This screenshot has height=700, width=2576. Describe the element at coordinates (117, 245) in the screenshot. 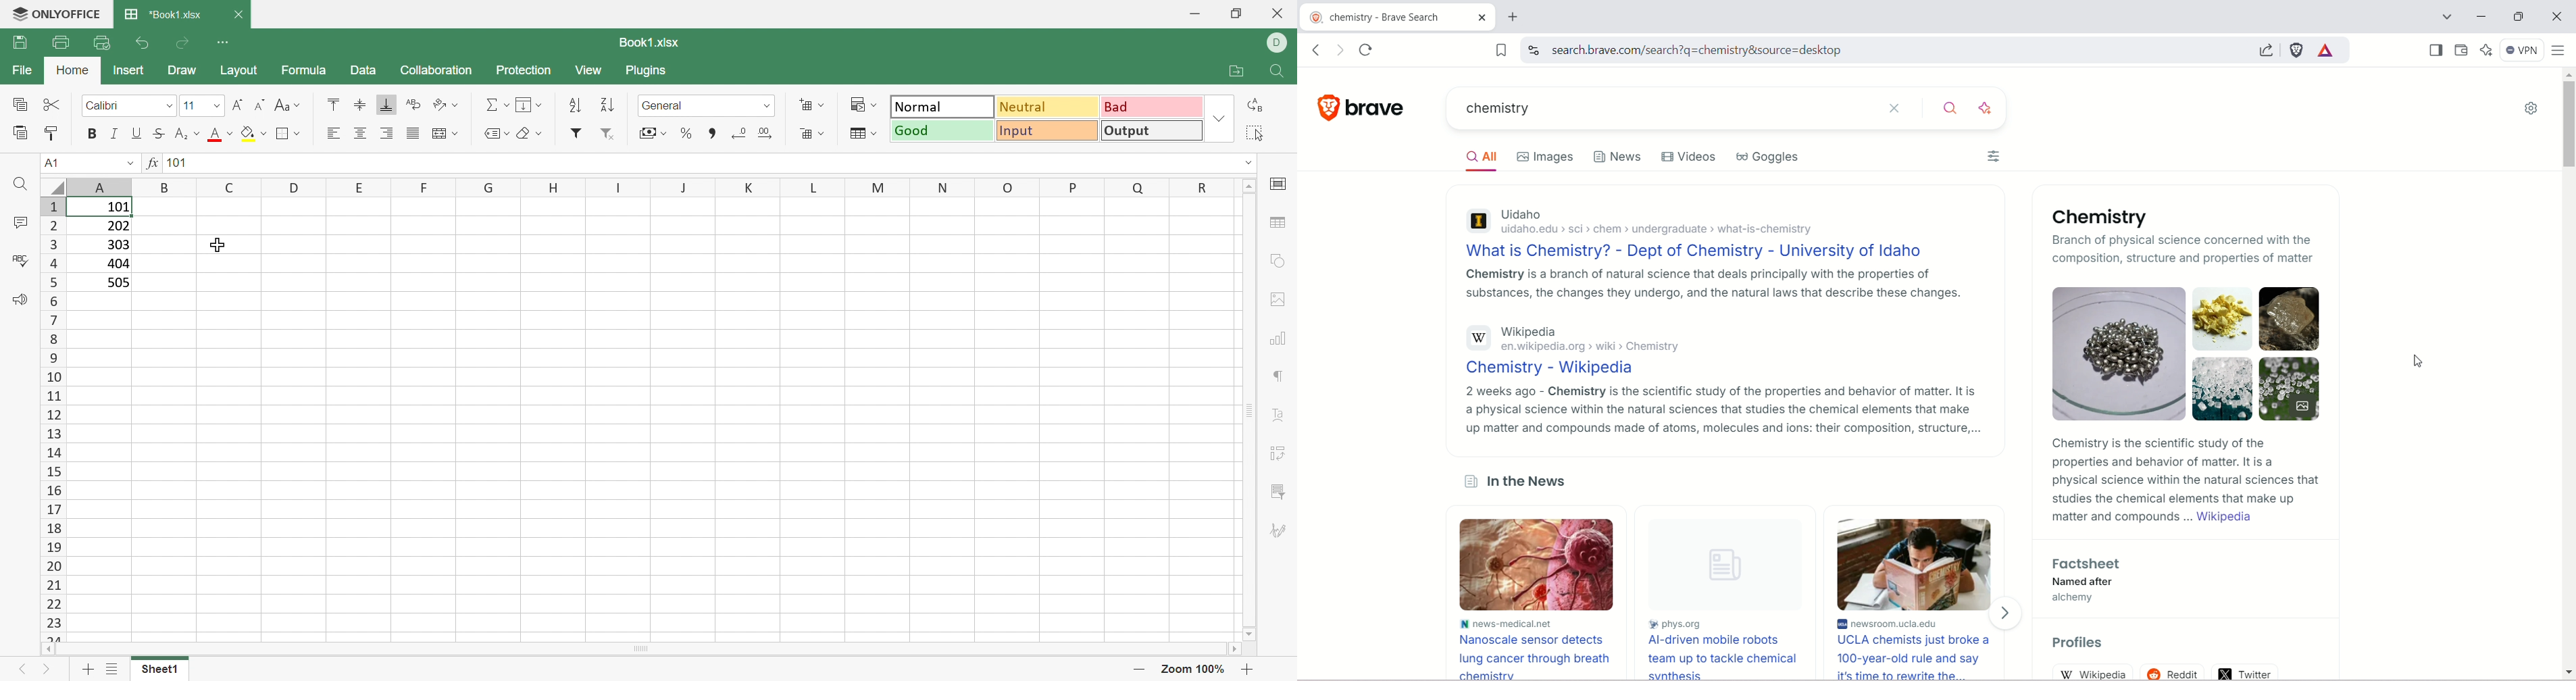

I see `303` at that location.